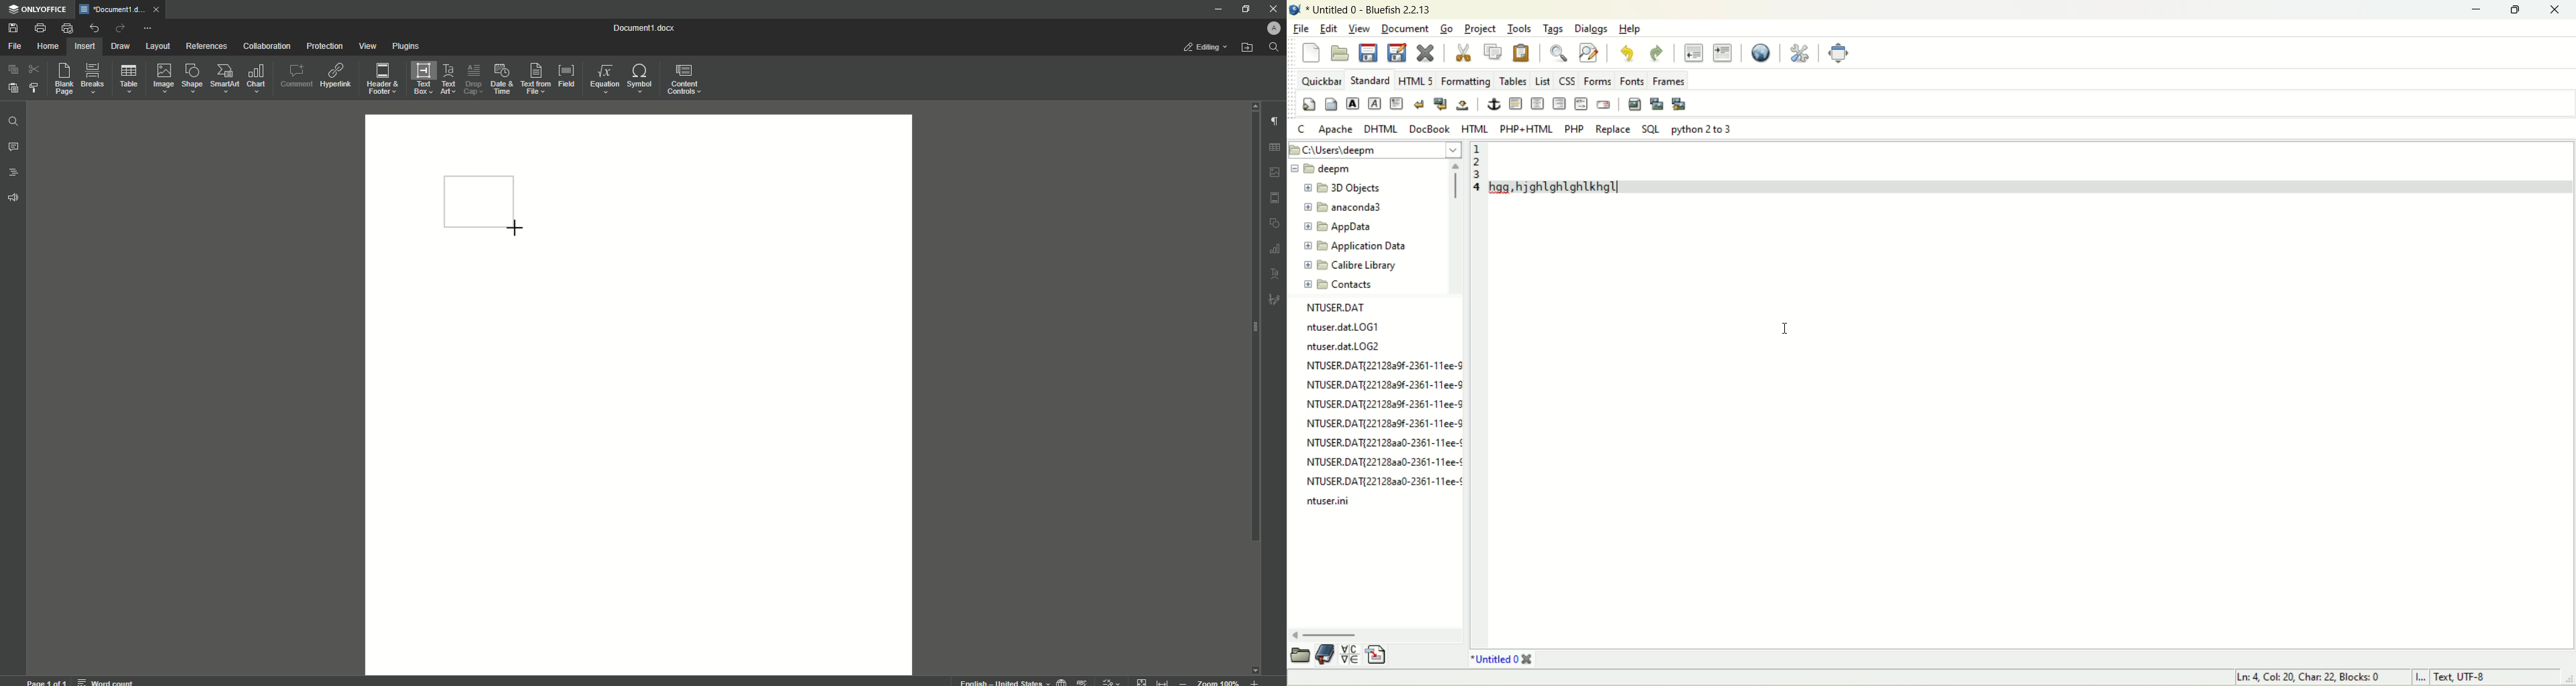 The height and width of the screenshot is (700, 2576). Describe the element at coordinates (35, 87) in the screenshot. I see `Choose Styles` at that location.